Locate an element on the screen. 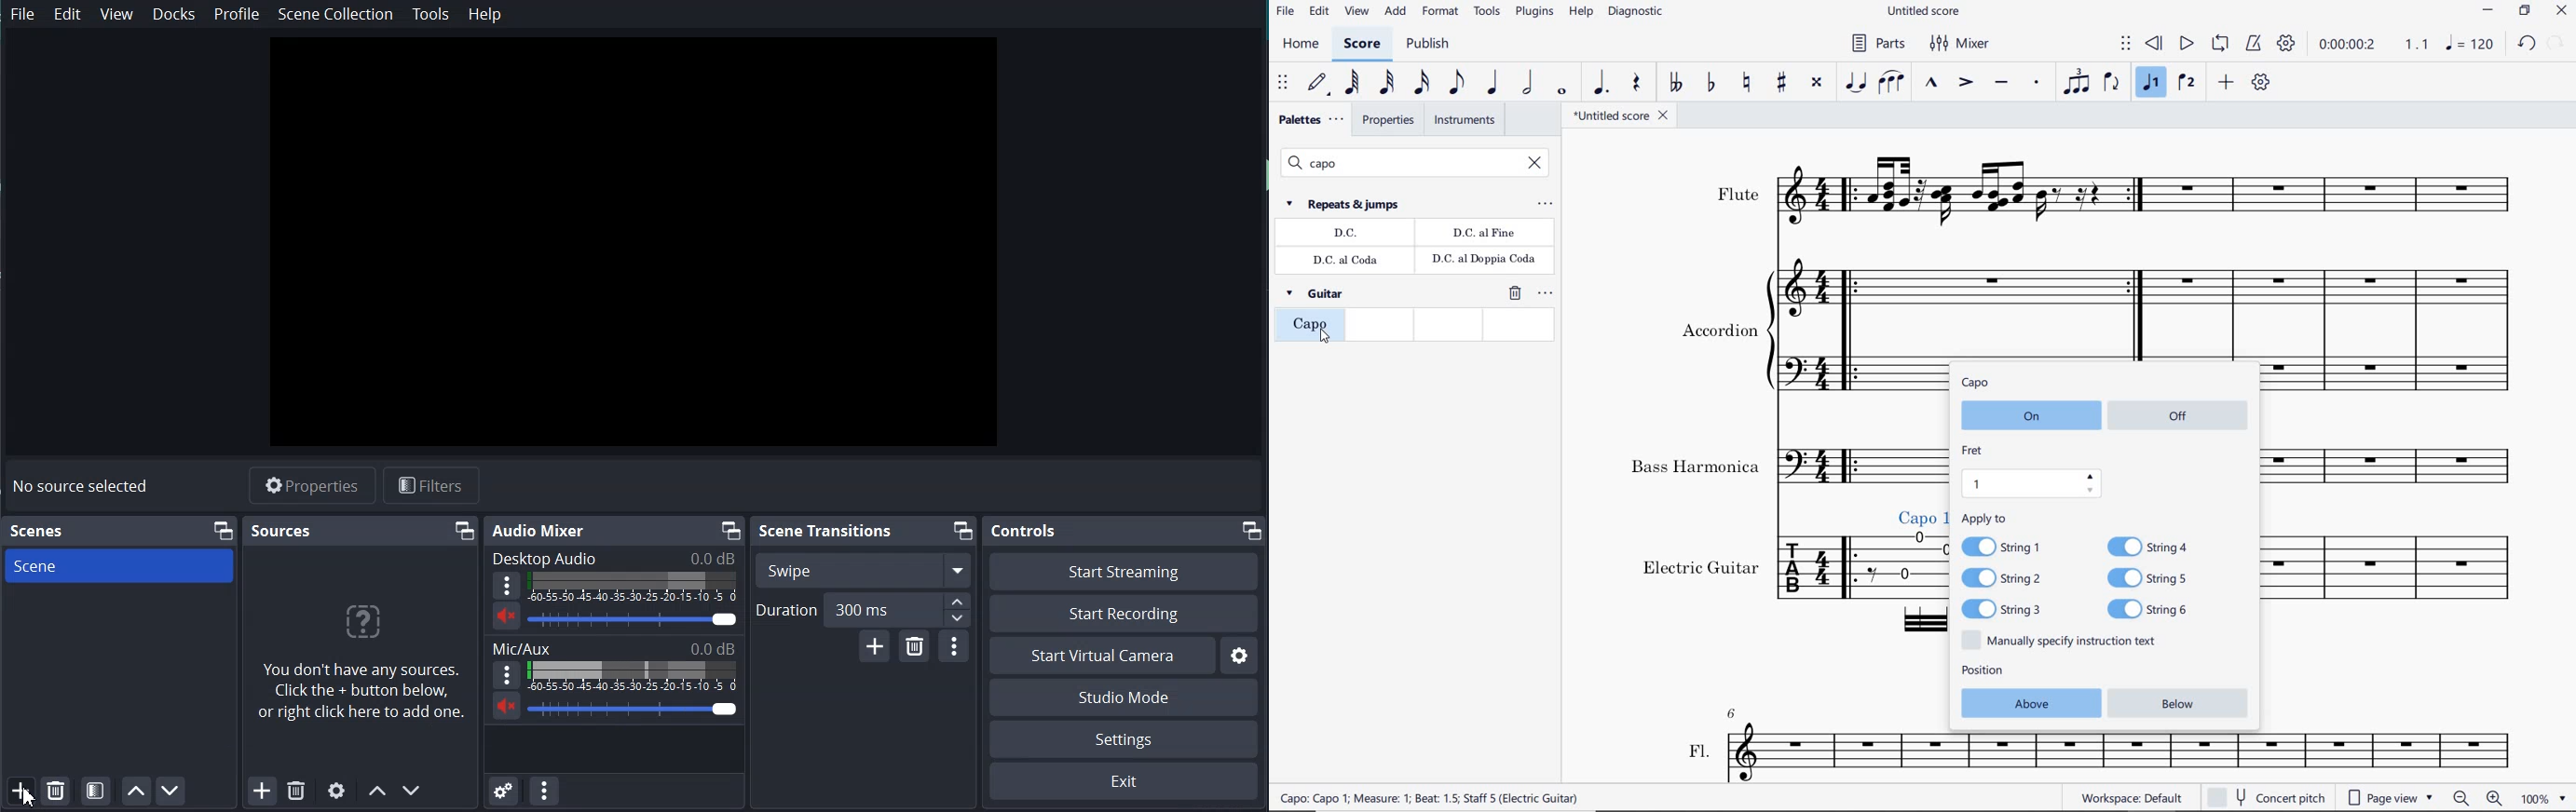 Image resolution: width=2576 pixels, height=812 pixels. Start Streaming is located at coordinates (1124, 571).